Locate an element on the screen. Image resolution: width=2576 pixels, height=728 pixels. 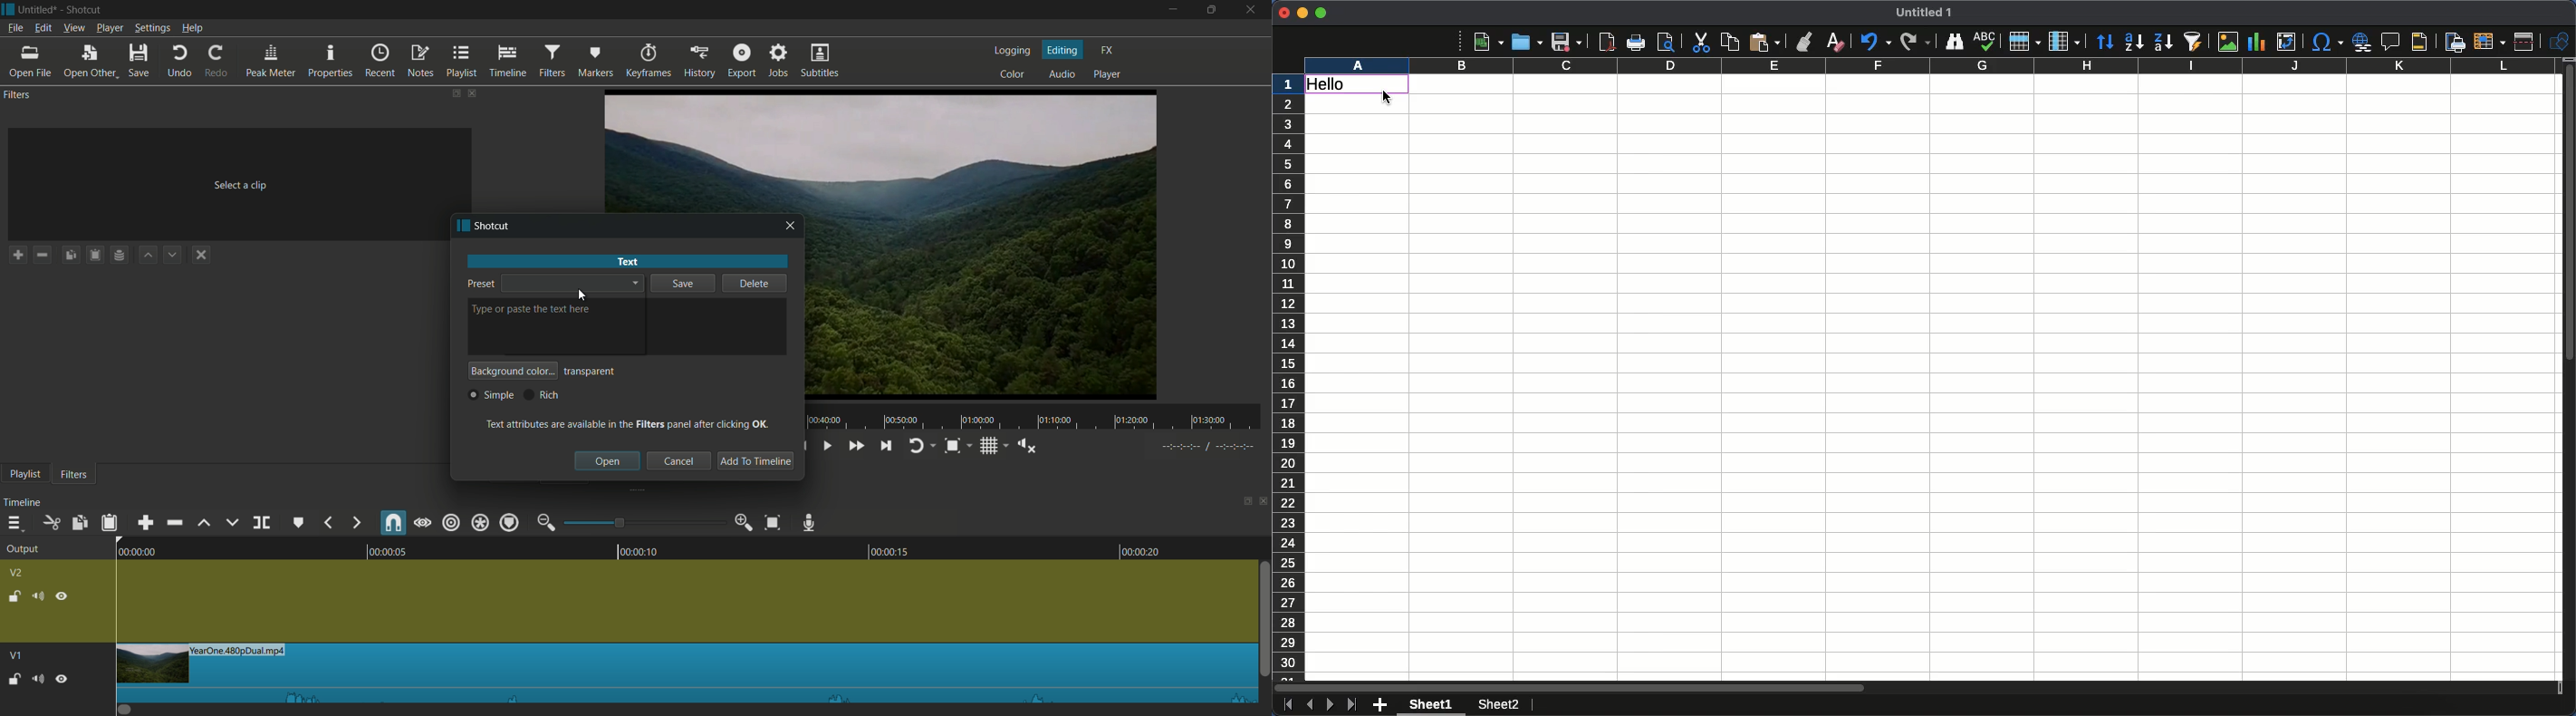
lift is located at coordinates (204, 522).